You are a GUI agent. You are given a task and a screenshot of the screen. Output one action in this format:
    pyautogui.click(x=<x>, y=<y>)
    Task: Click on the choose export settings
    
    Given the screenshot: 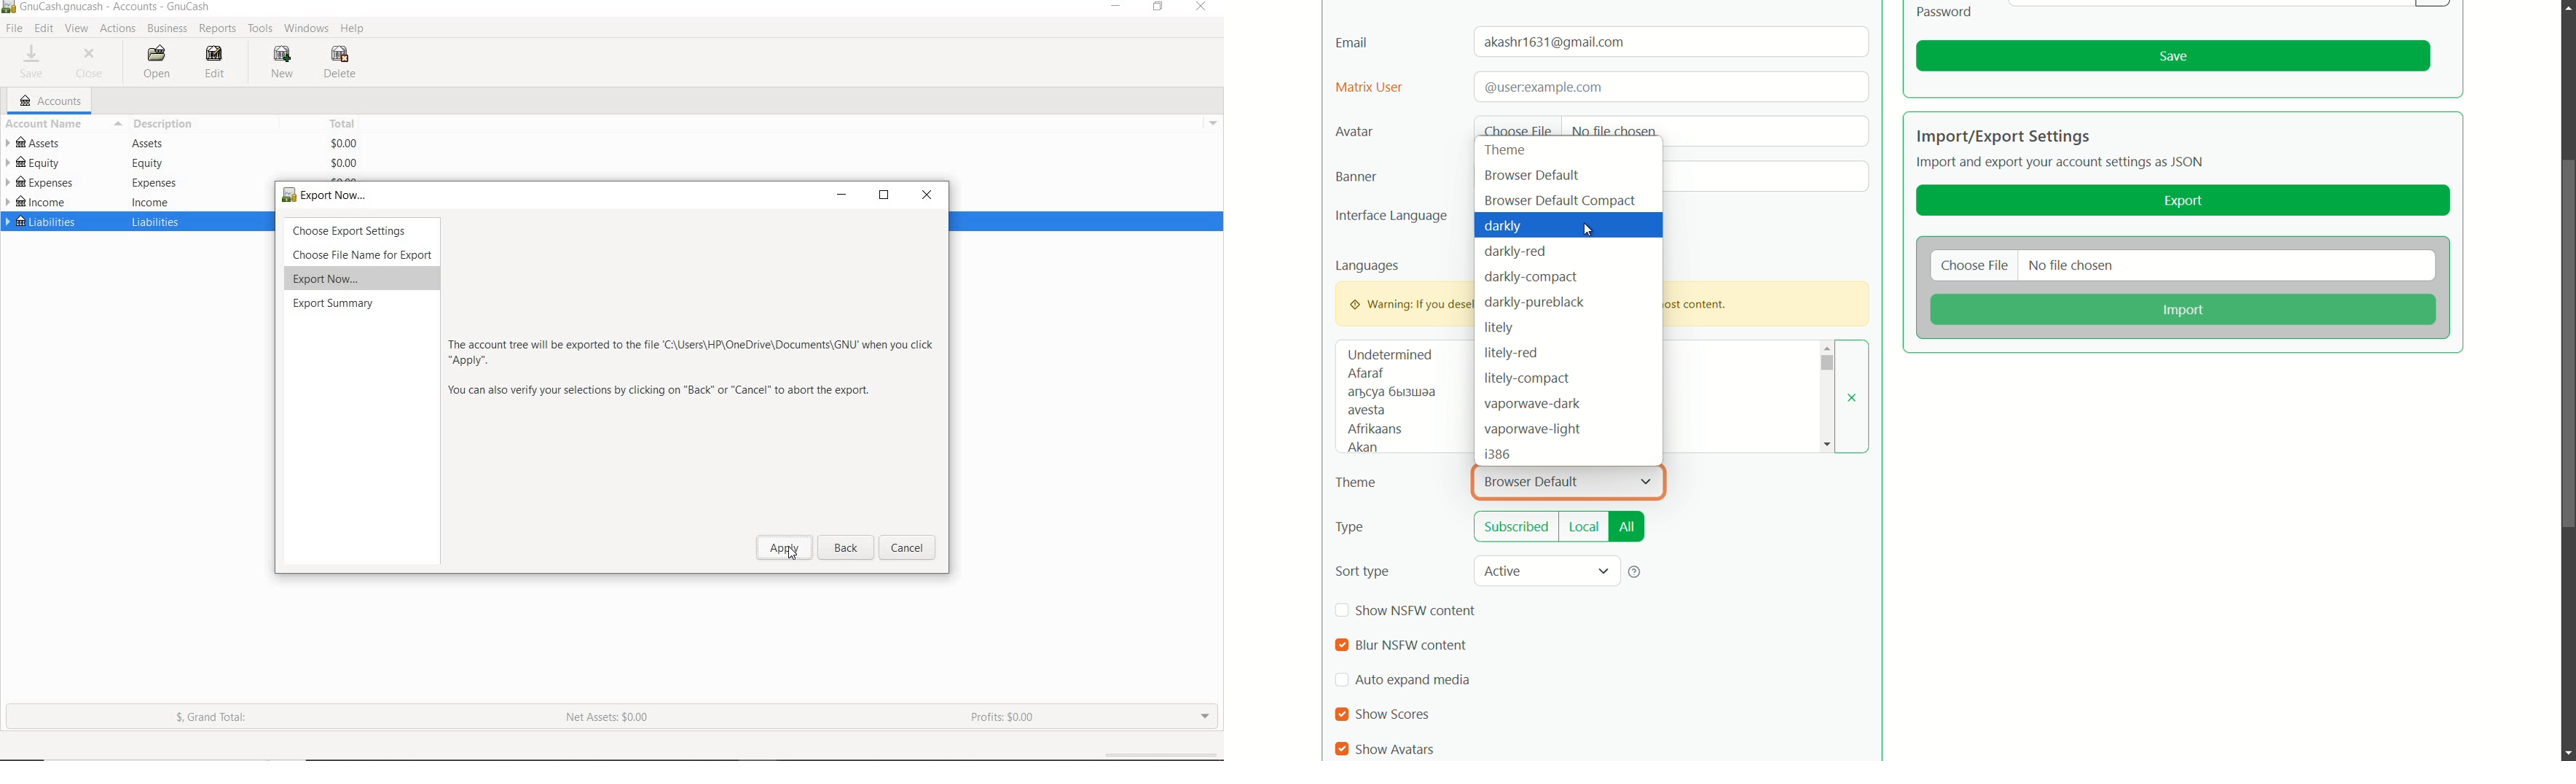 What is the action you would take?
    pyautogui.click(x=361, y=231)
    